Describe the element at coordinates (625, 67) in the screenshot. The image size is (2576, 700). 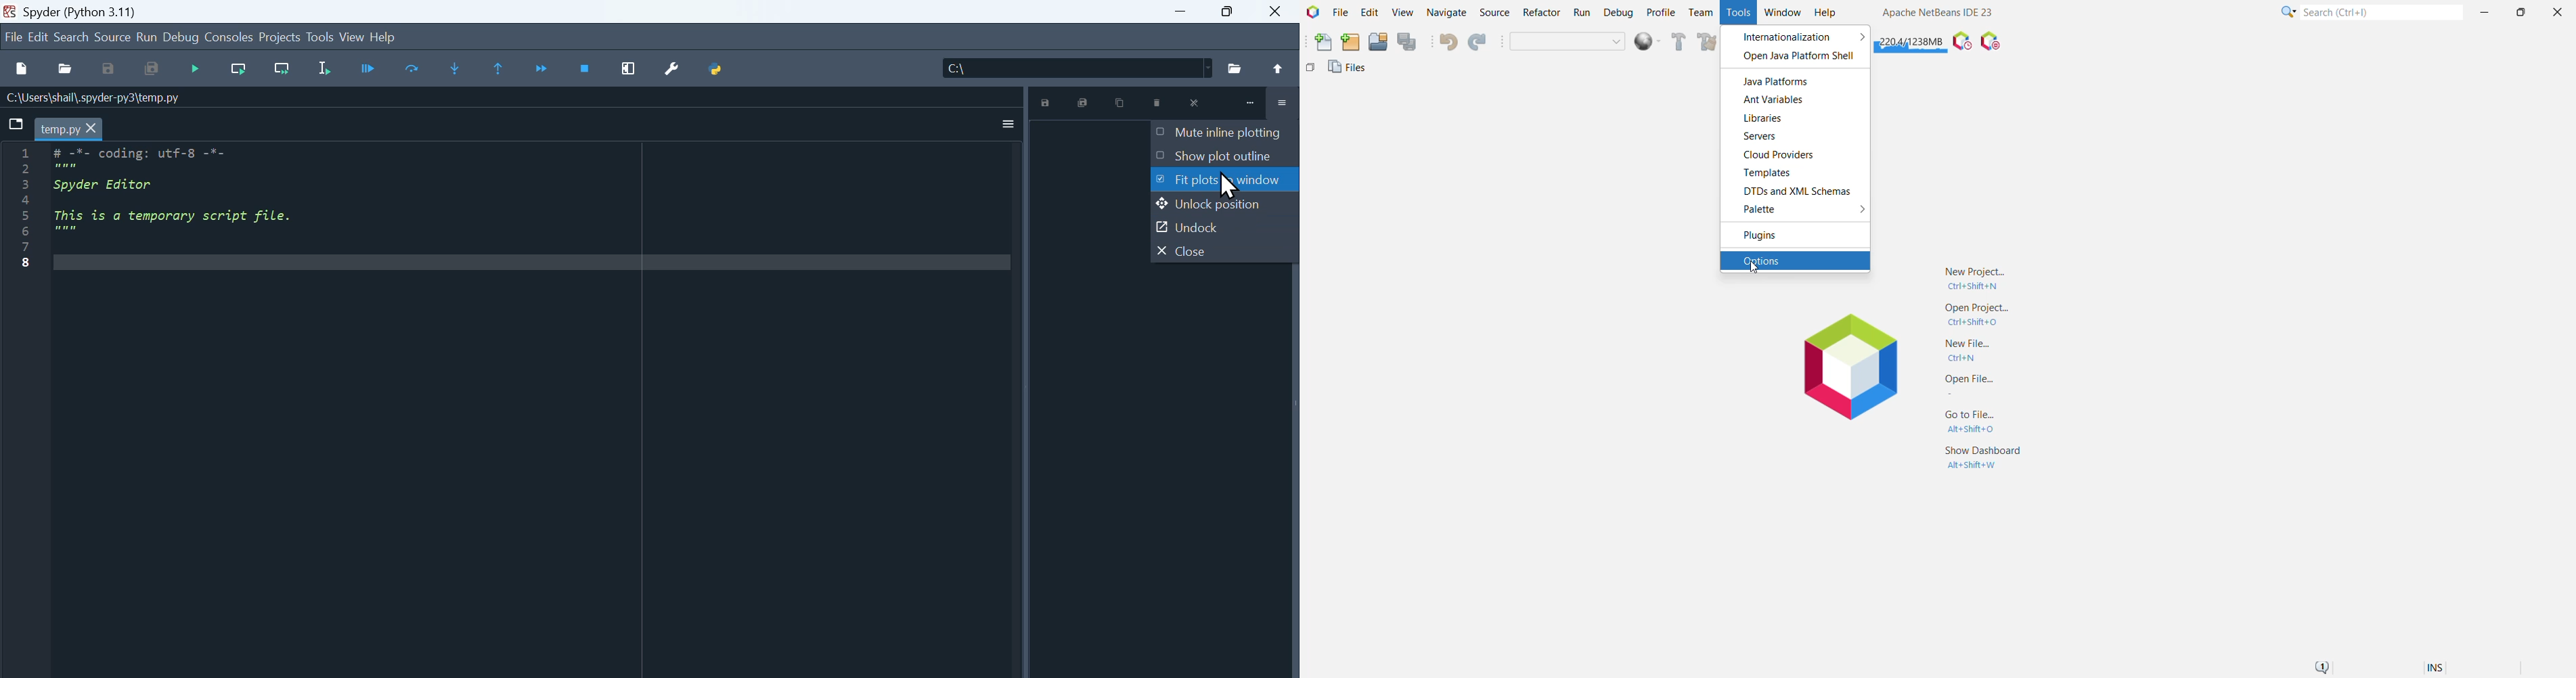
I see `Maximize current window` at that location.